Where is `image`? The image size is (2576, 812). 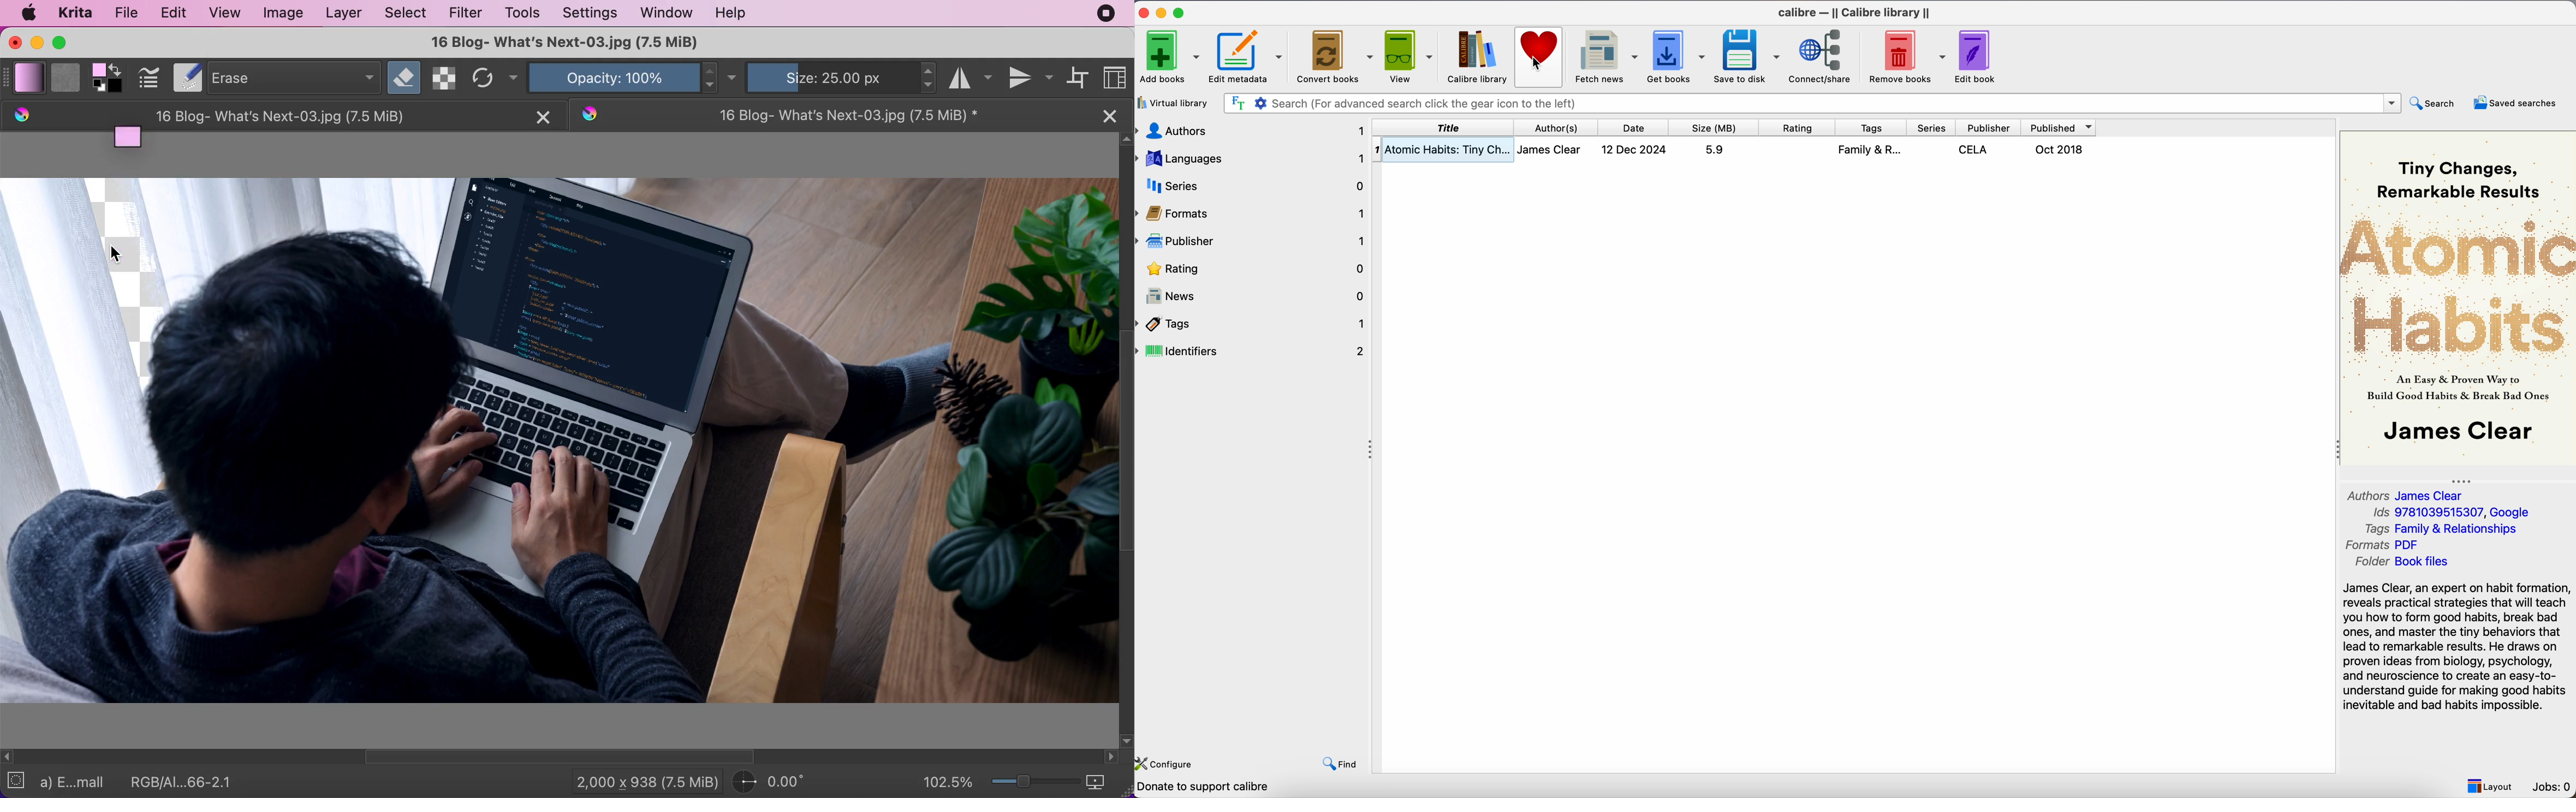 image is located at coordinates (287, 14).